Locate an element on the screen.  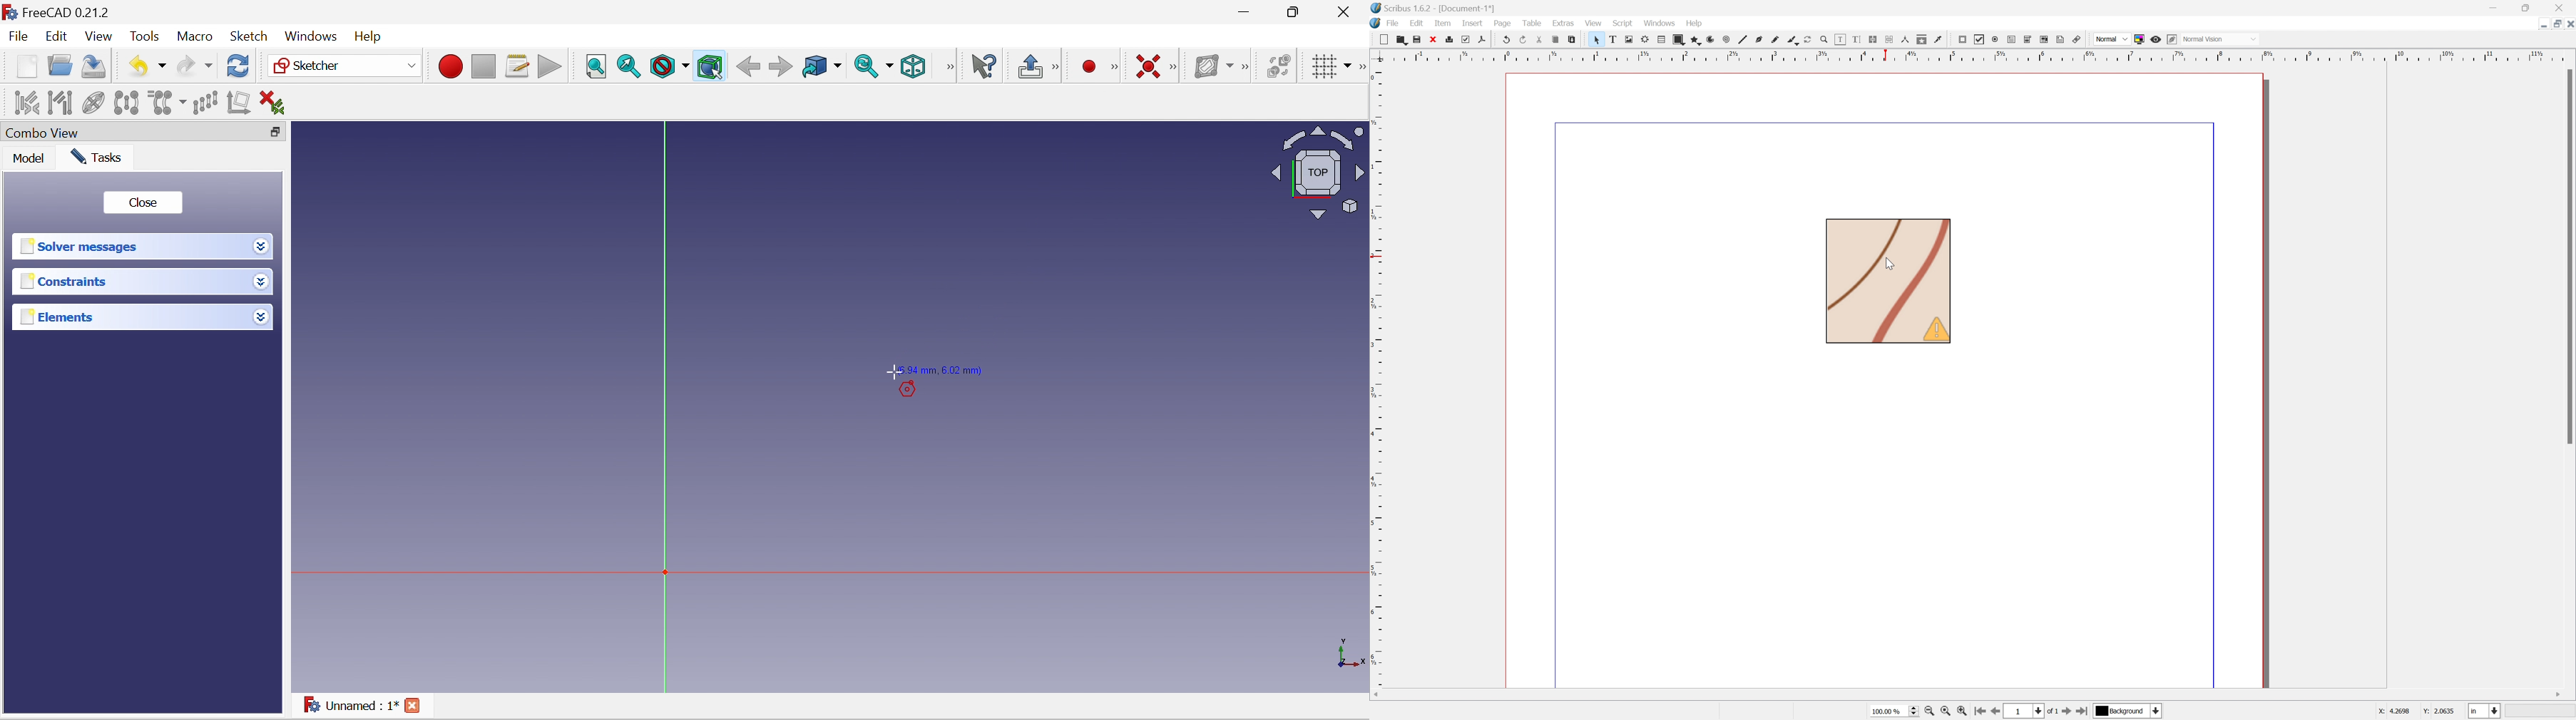
Edit is located at coordinates (1417, 23).